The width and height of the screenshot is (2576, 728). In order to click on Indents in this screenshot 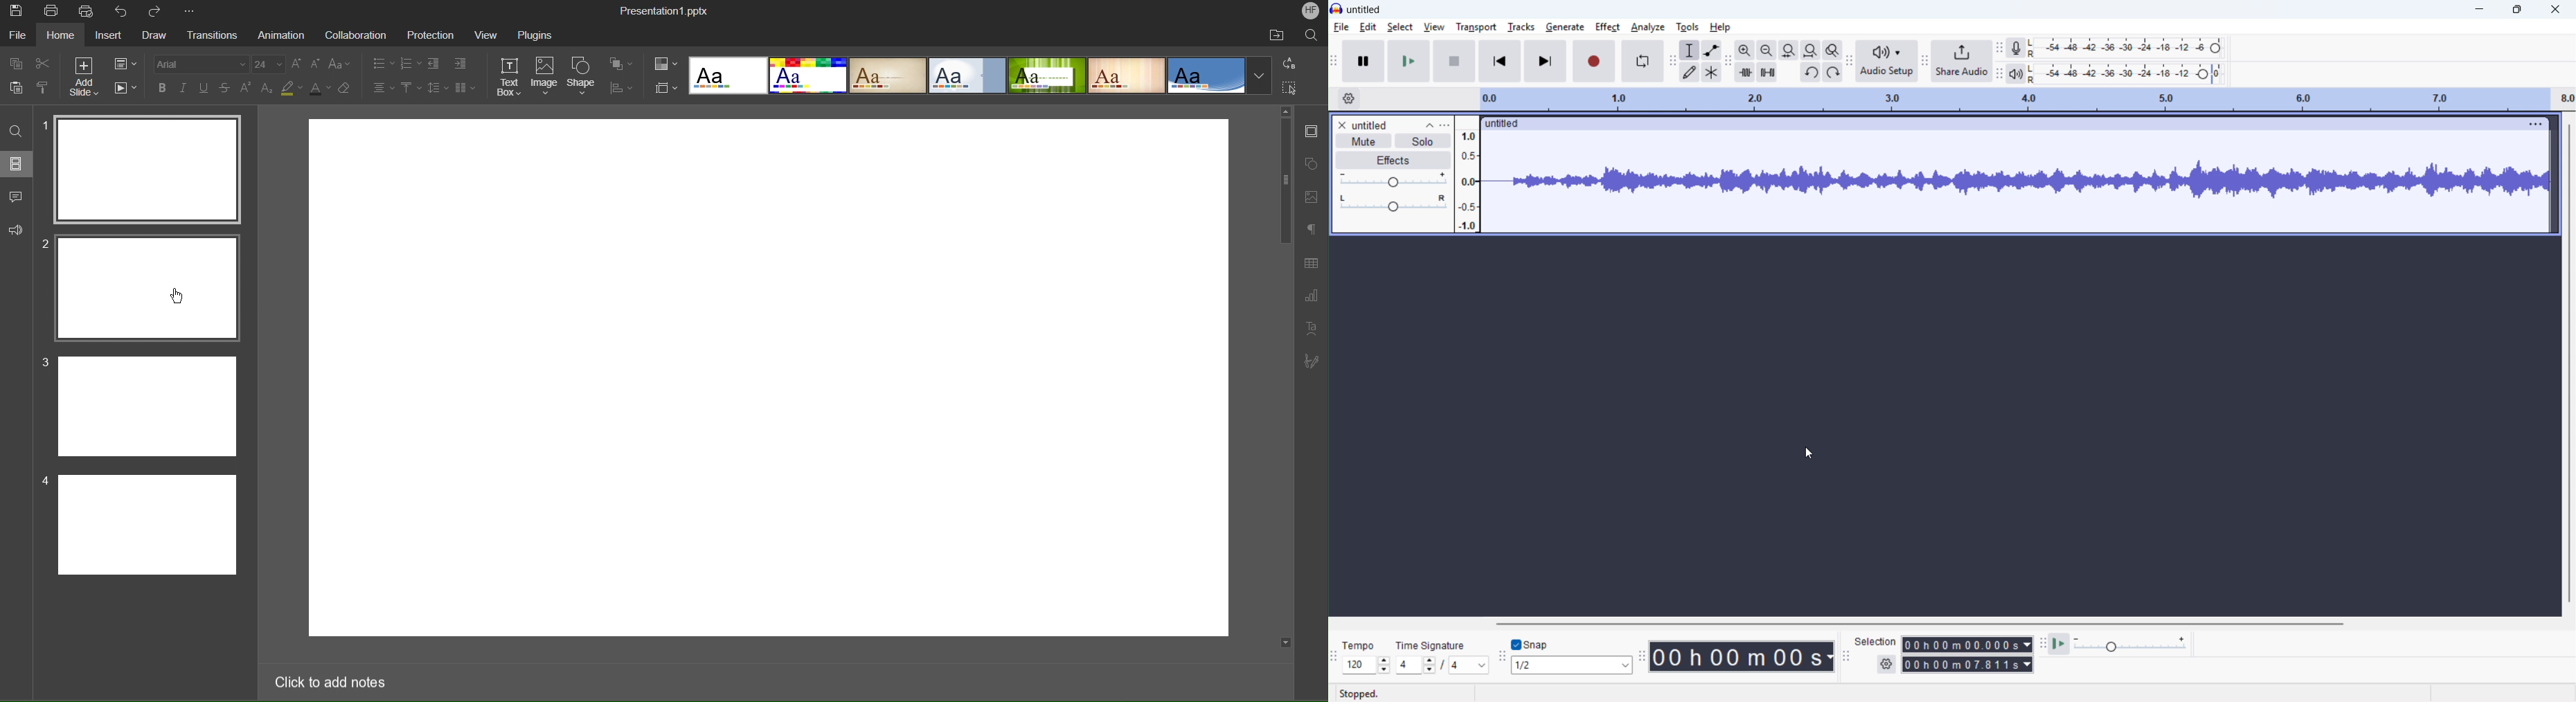, I will do `click(451, 62)`.